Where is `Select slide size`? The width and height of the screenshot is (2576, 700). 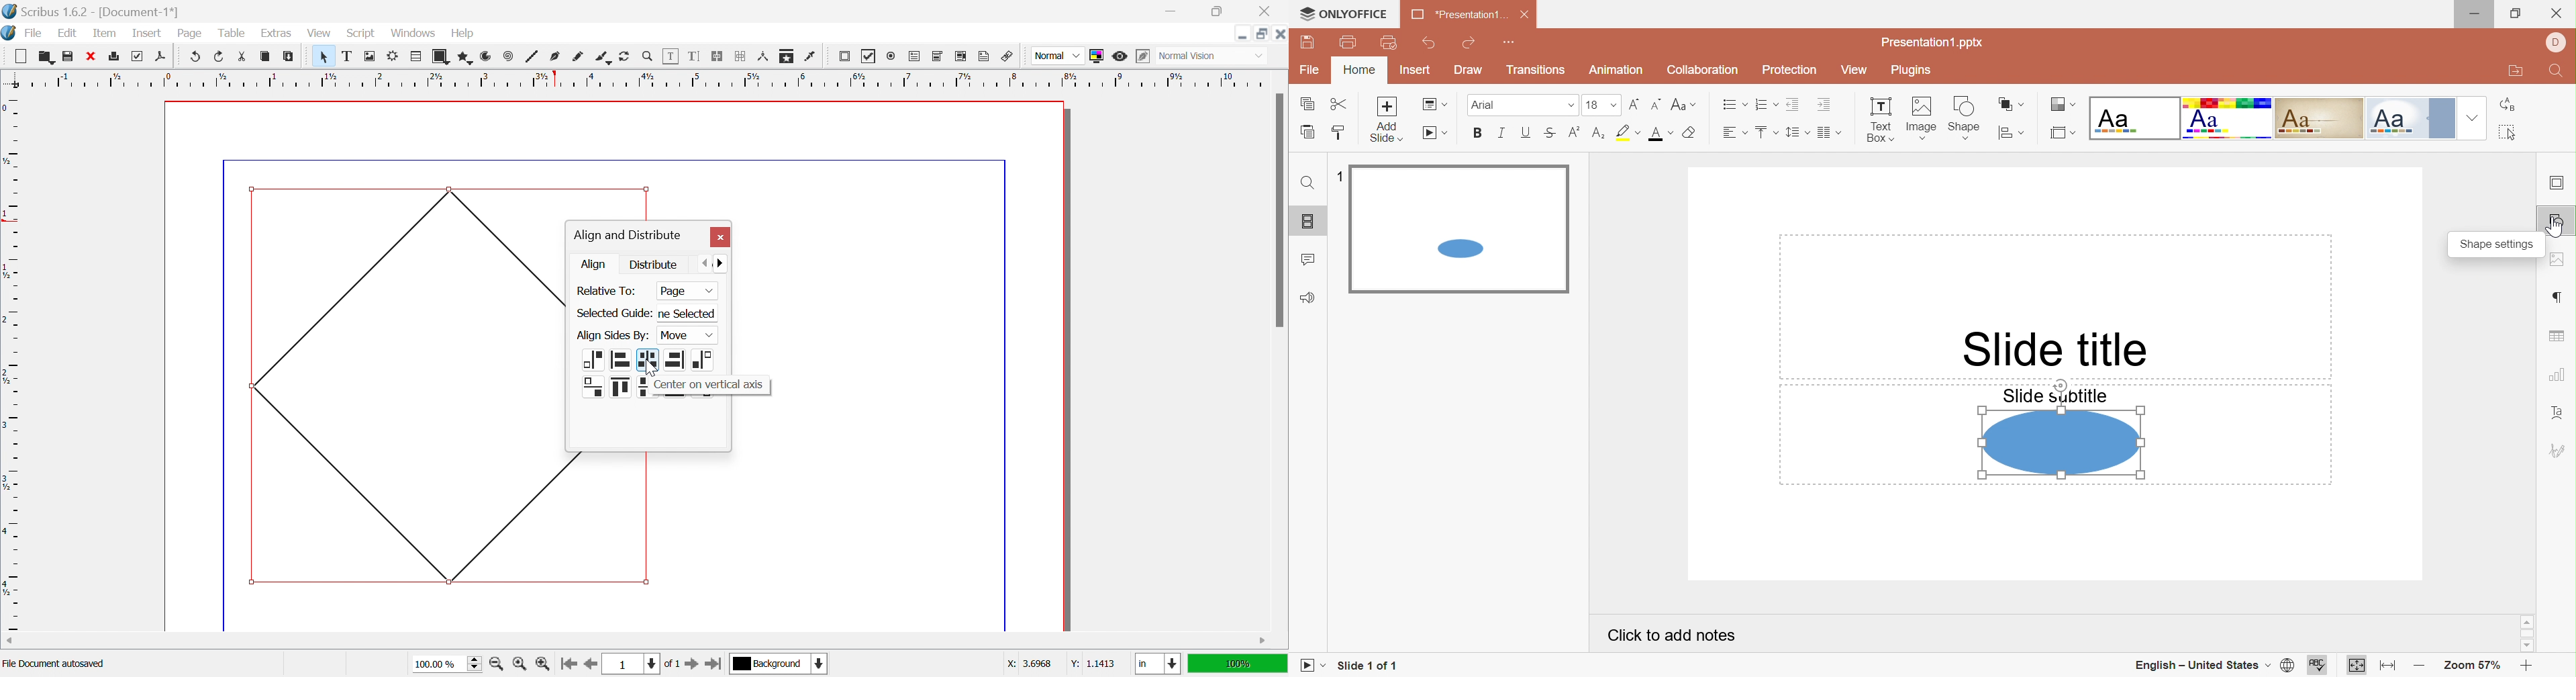 Select slide size is located at coordinates (2063, 133).